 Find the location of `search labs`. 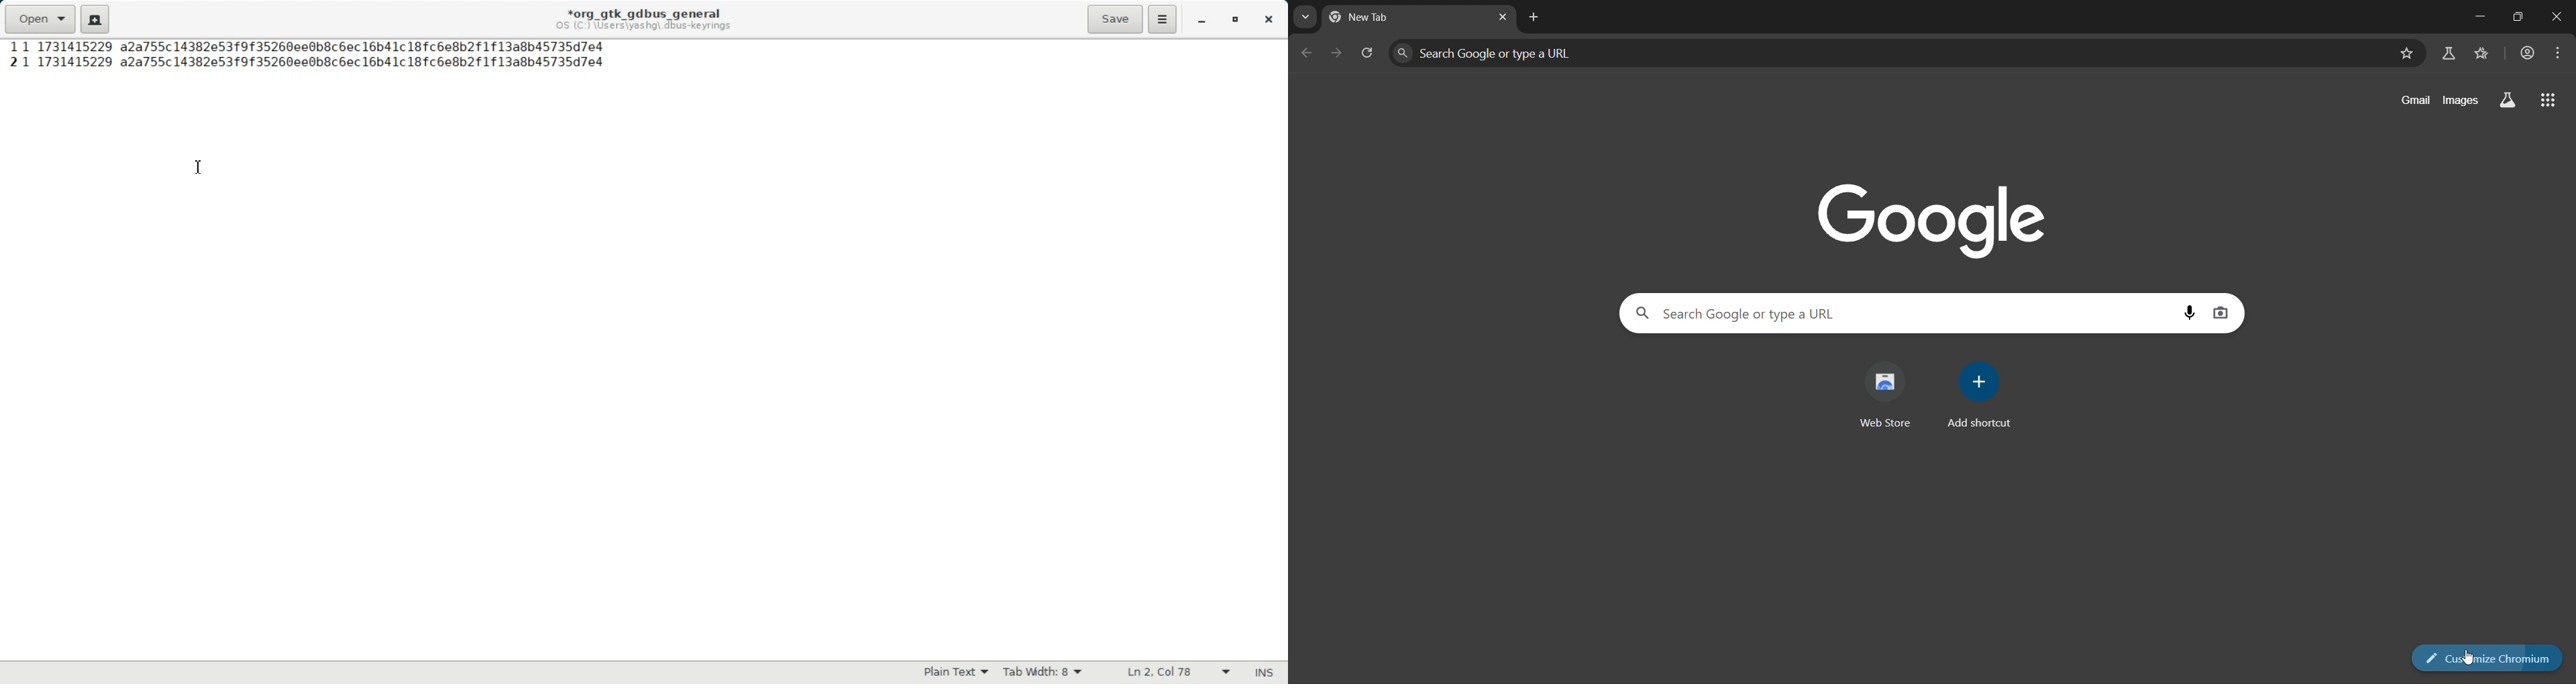

search labs is located at coordinates (2449, 52).